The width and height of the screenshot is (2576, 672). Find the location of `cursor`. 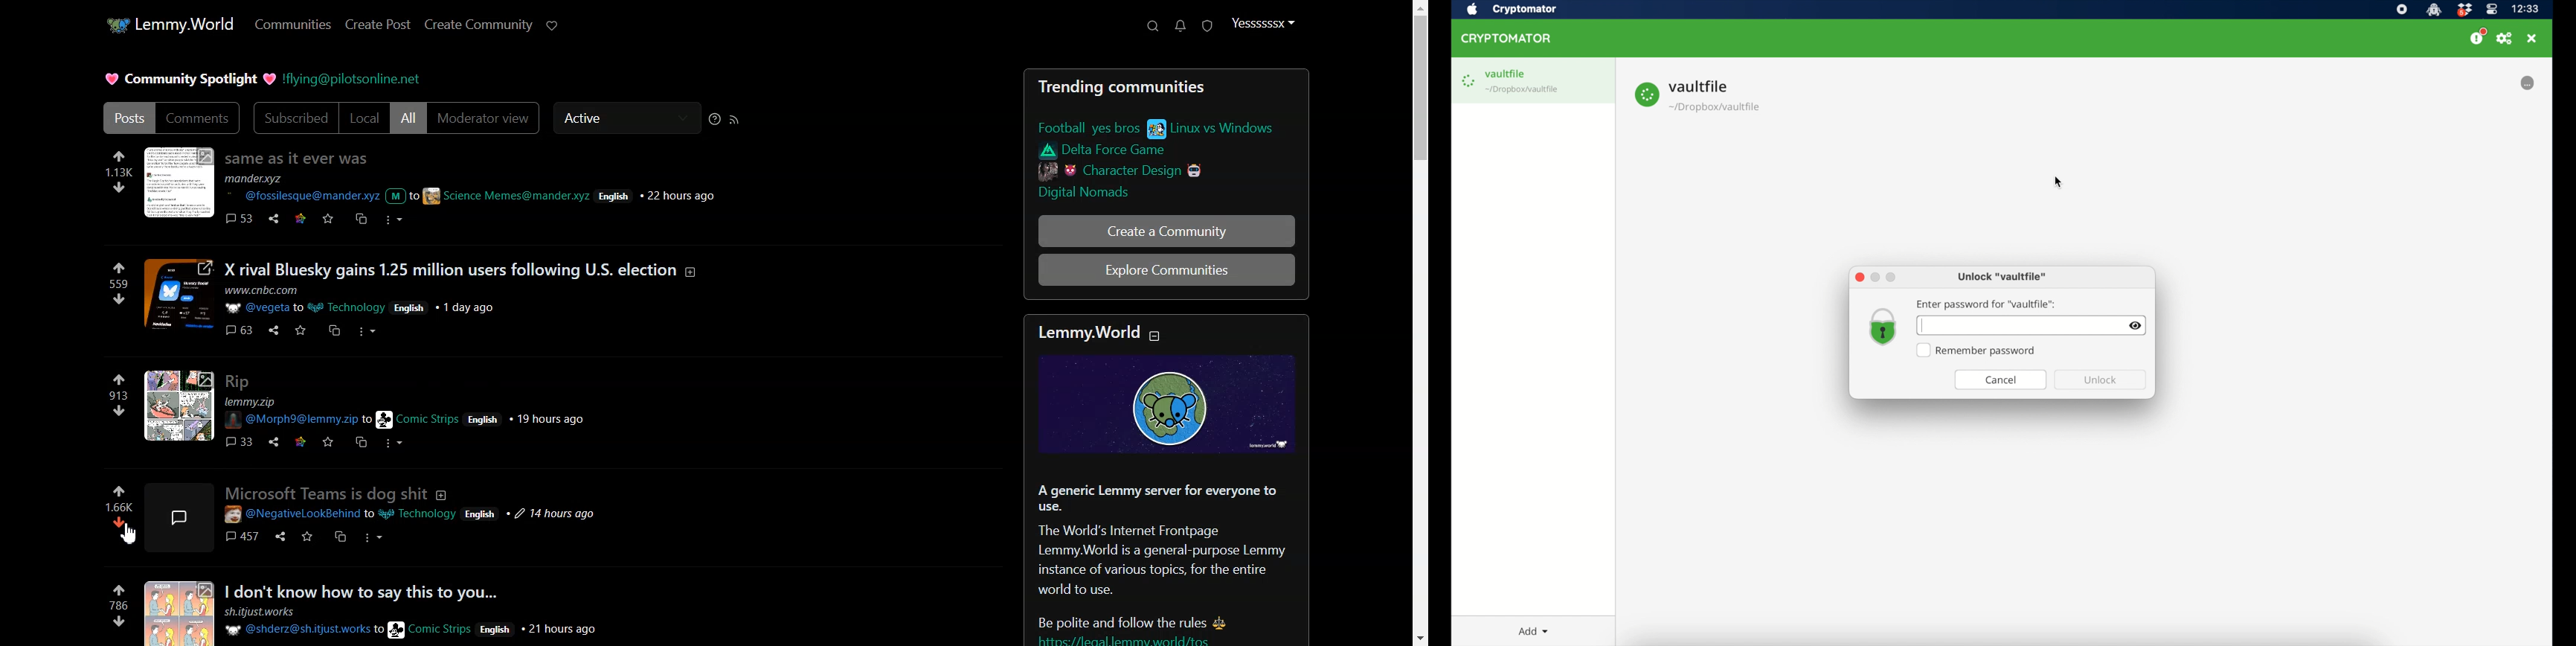

cursor is located at coordinates (2060, 182).